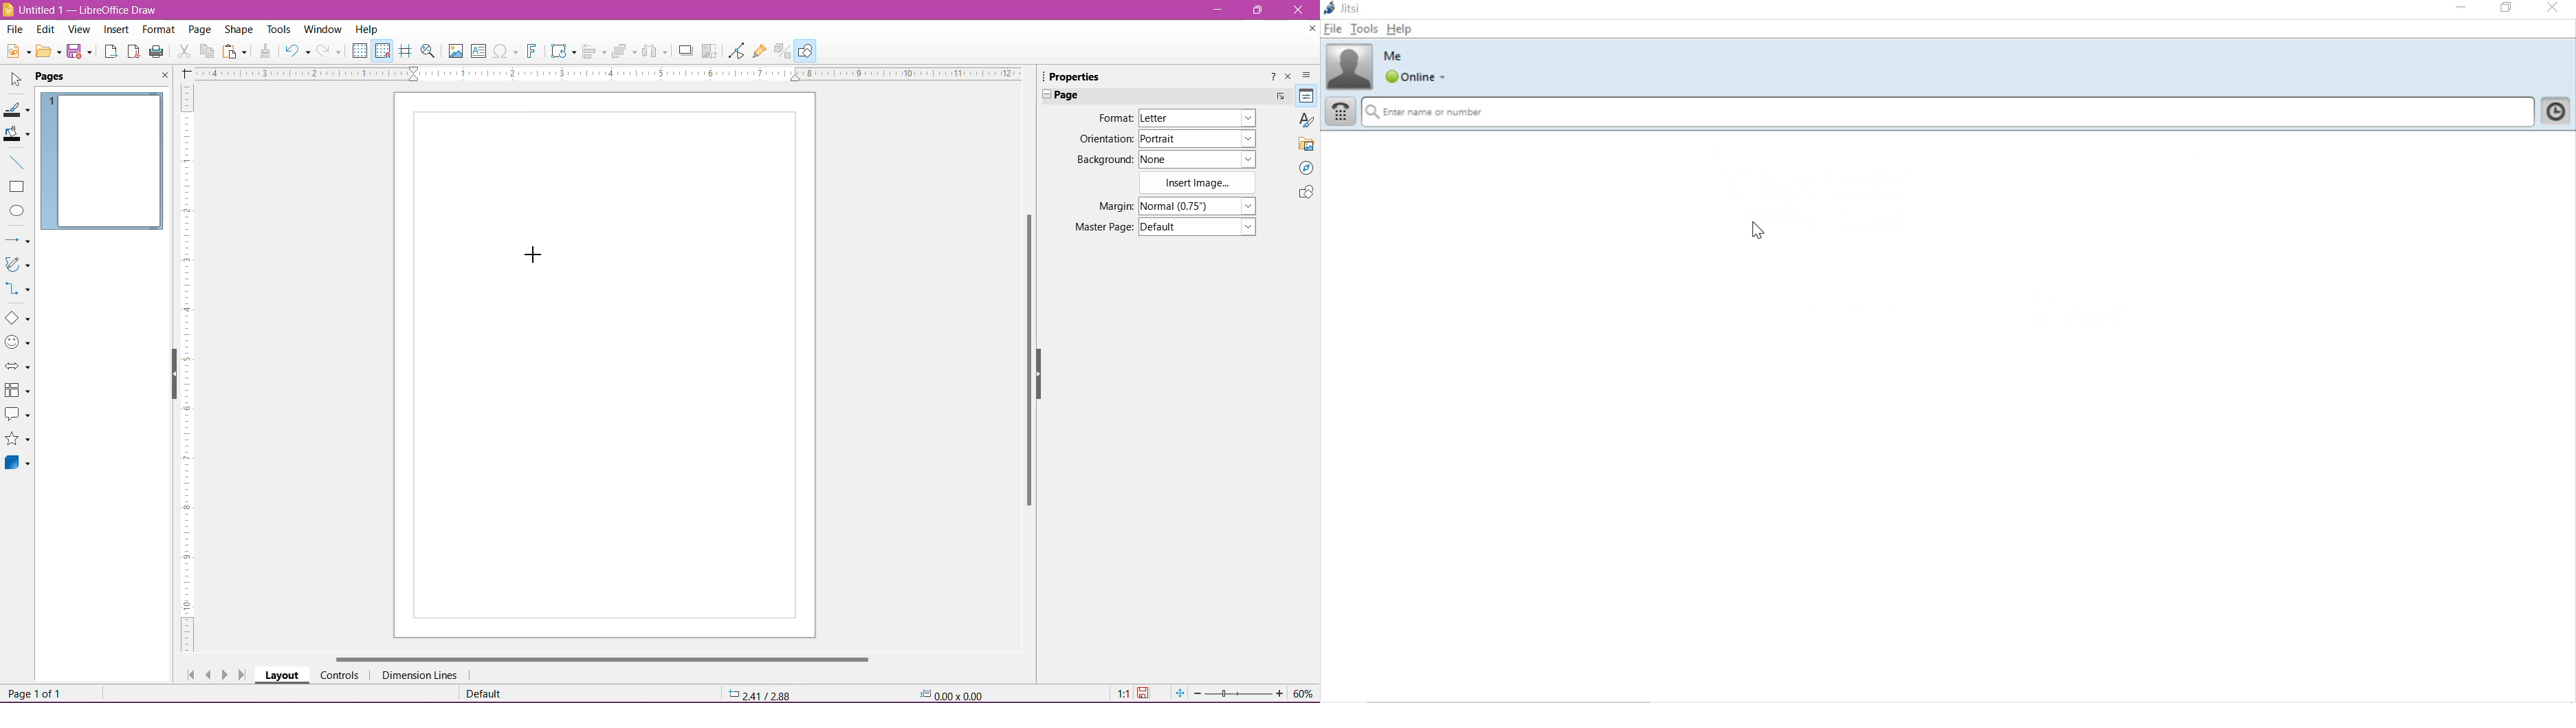 The image size is (2576, 728). What do you see at coordinates (505, 51) in the screenshot?
I see `Insert Special Characters` at bounding box center [505, 51].